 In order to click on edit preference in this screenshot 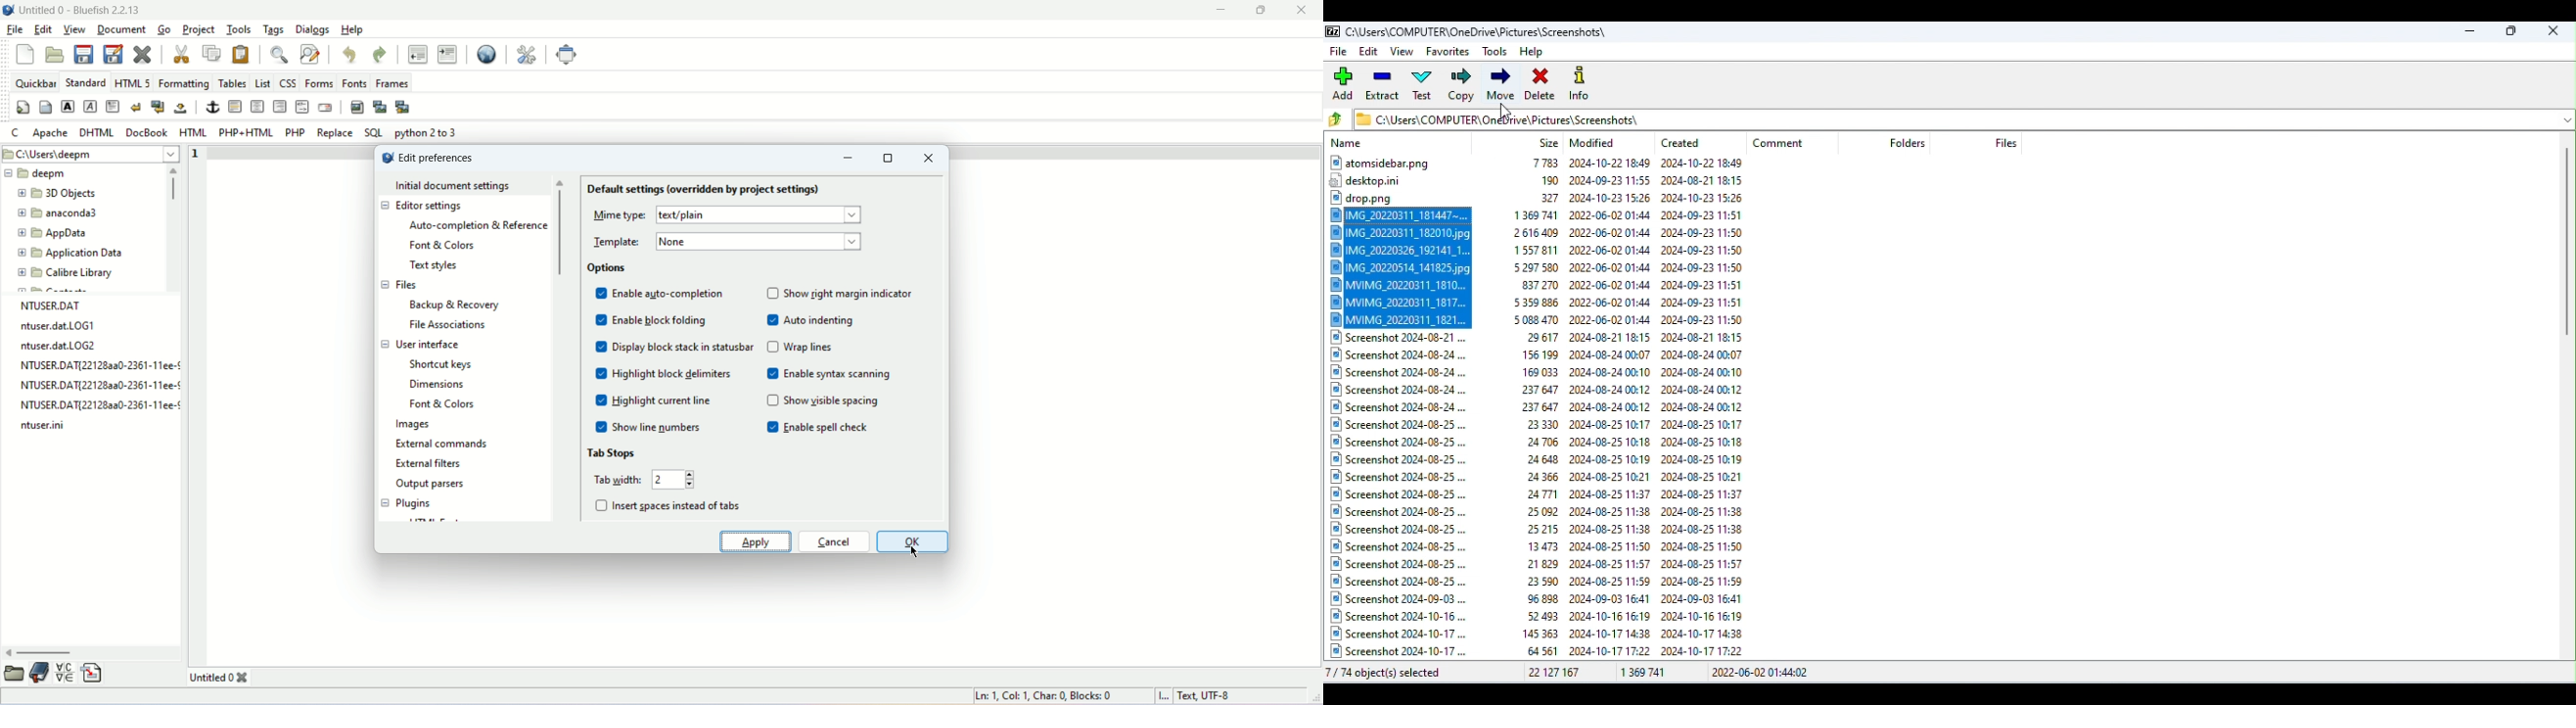, I will do `click(438, 160)`.